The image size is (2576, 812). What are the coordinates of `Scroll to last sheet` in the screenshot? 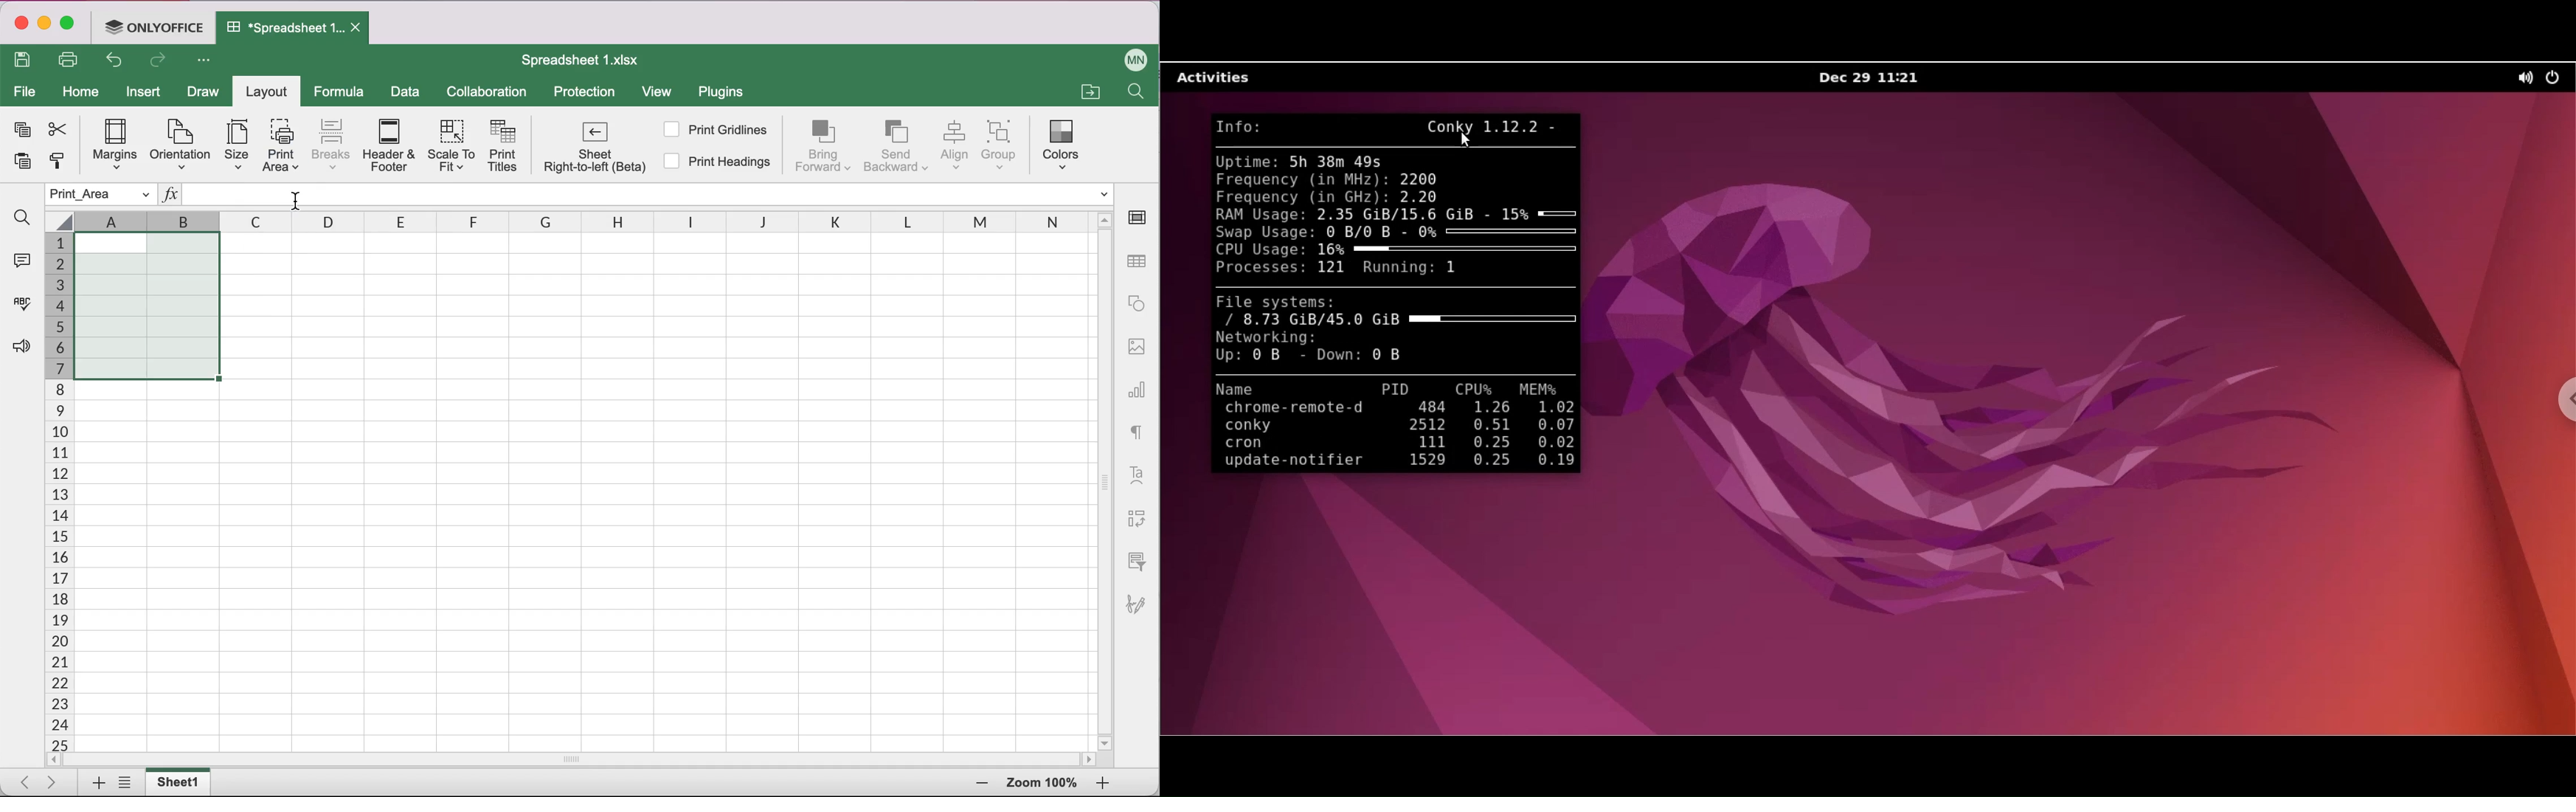 It's located at (57, 781).